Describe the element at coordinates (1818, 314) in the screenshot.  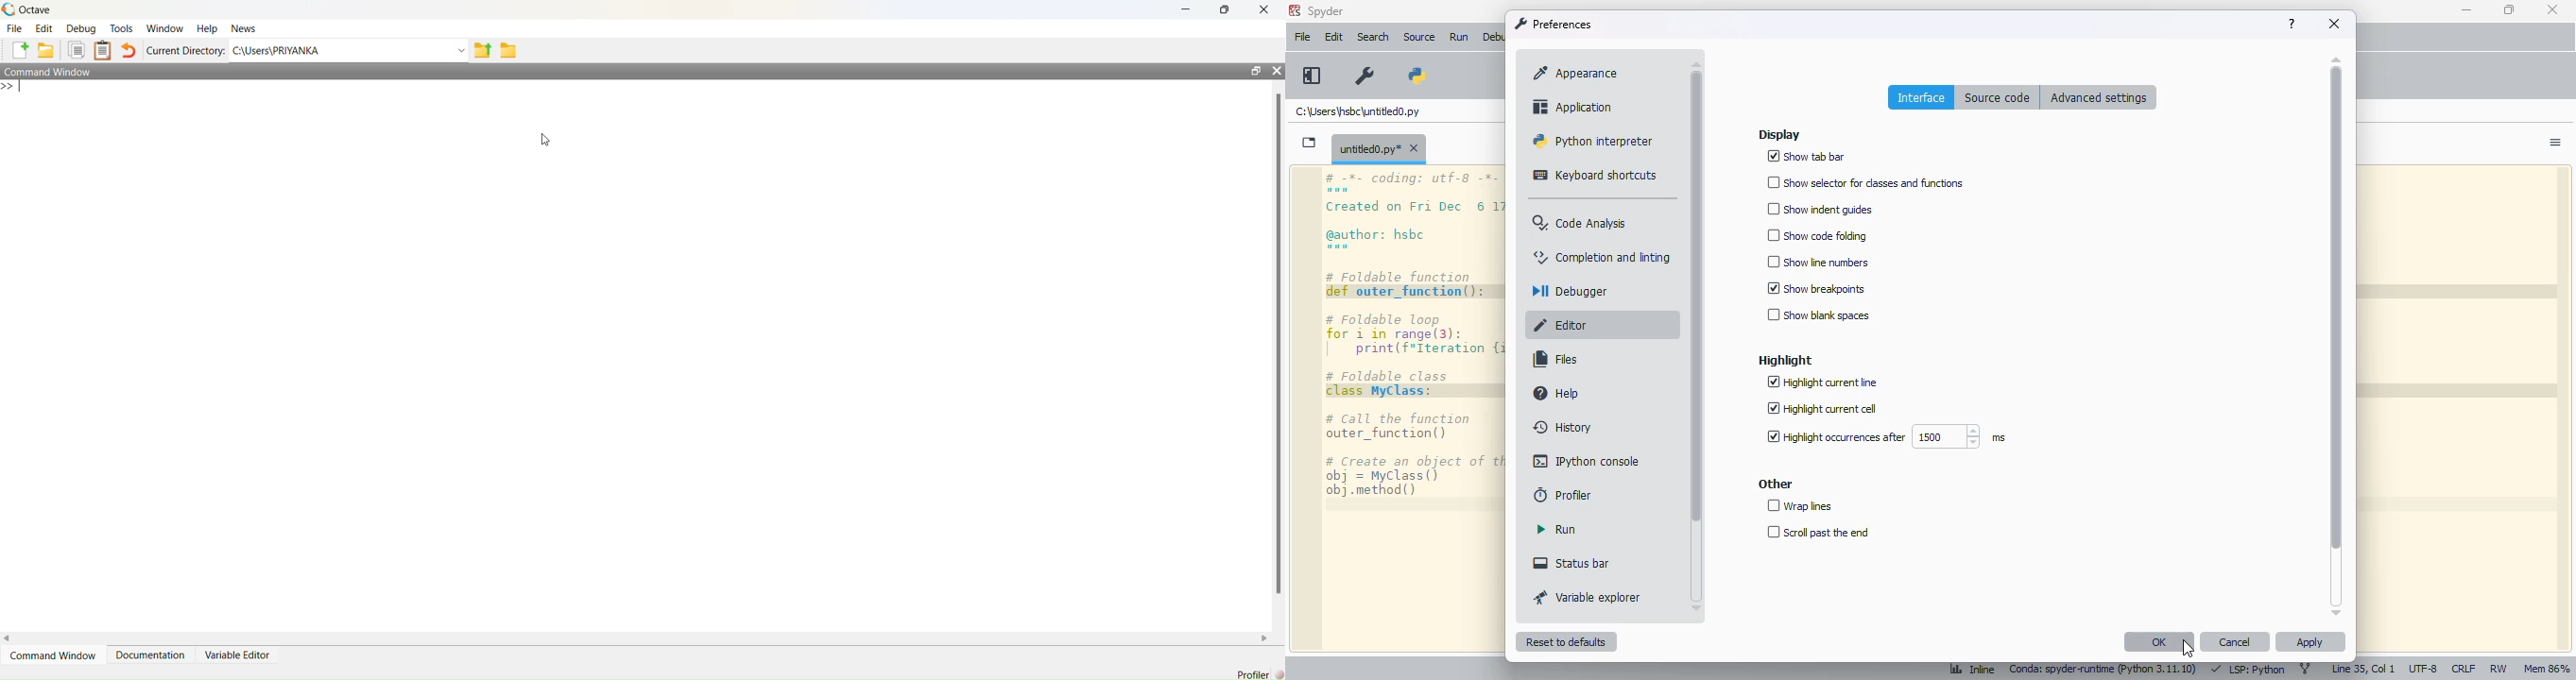
I see `show blank spaces` at that location.